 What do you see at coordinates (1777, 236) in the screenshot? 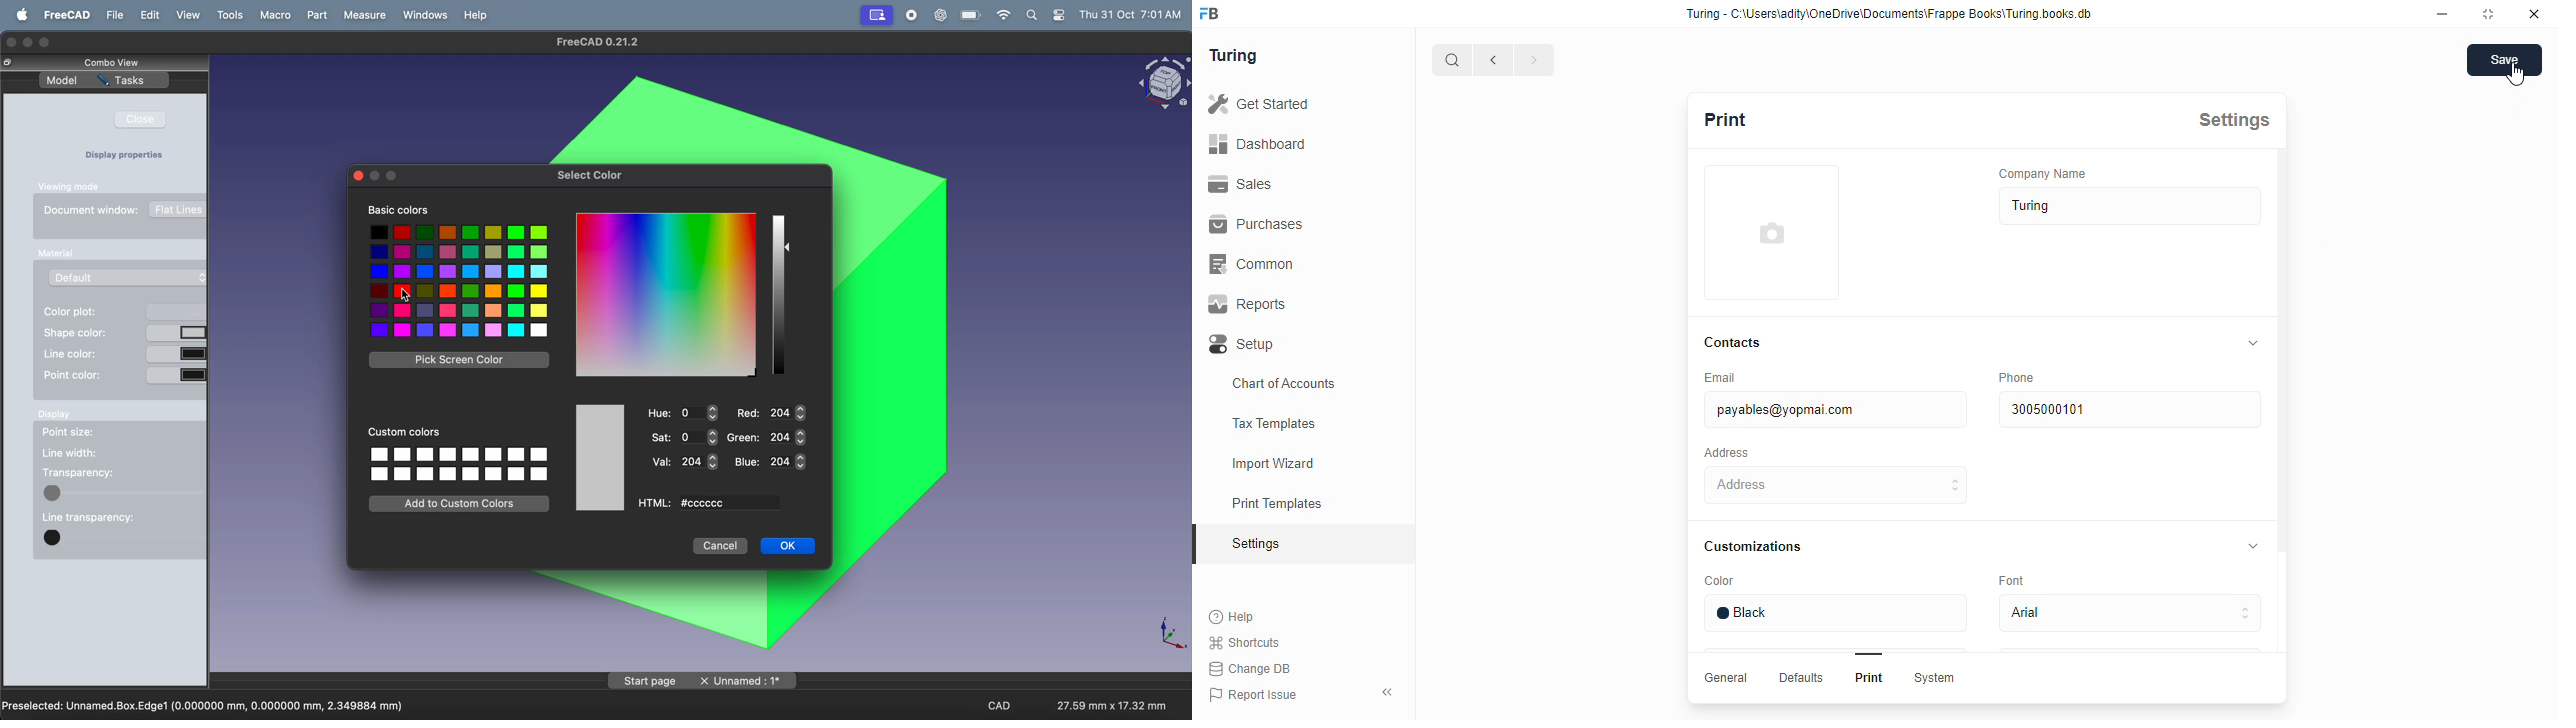
I see `add profile image` at bounding box center [1777, 236].